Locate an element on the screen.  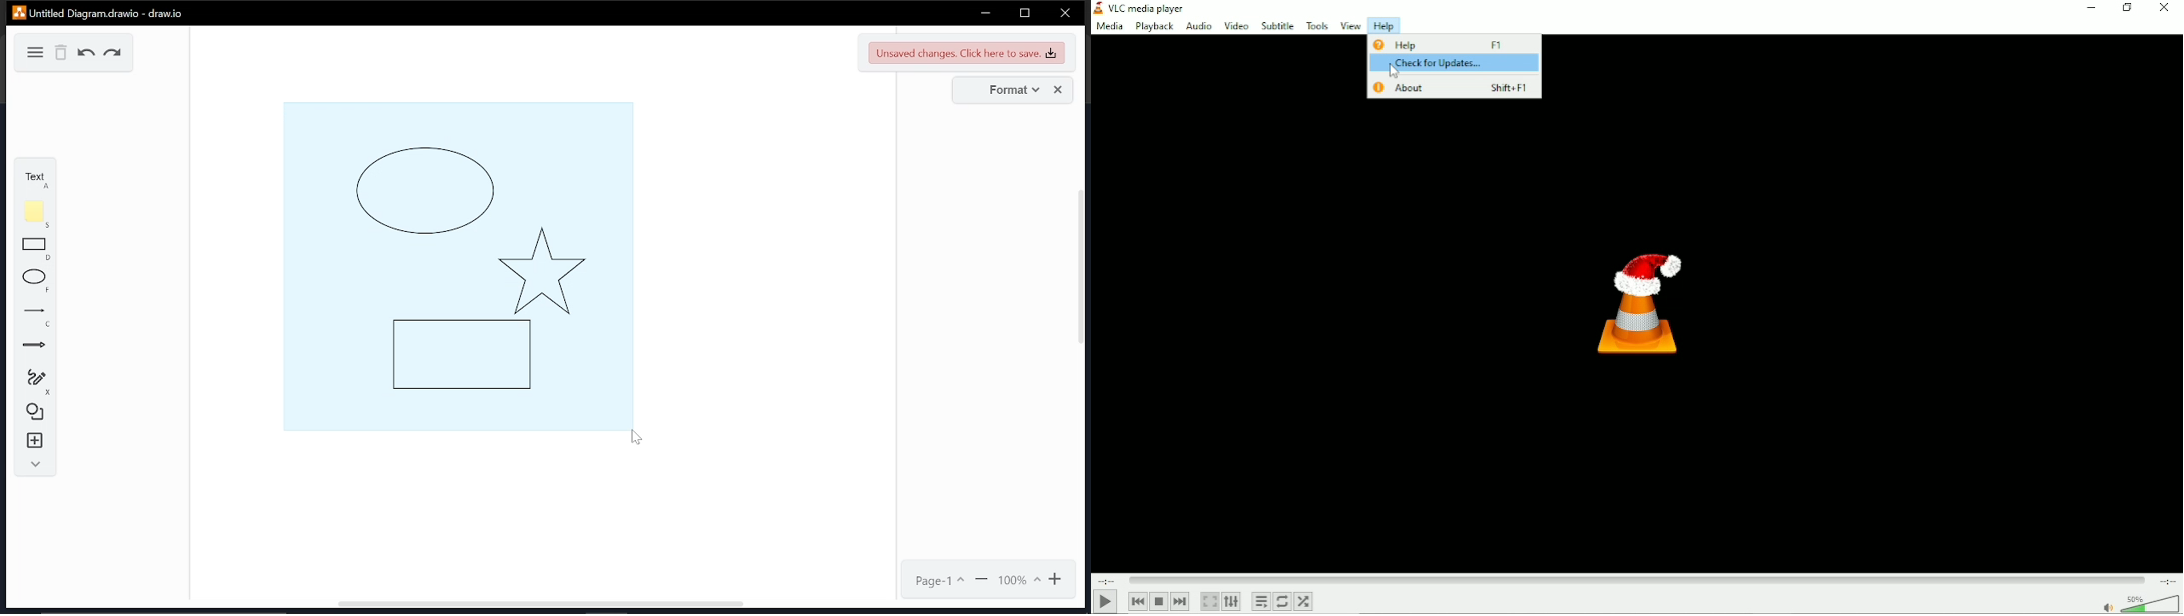
Play is located at coordinates (1106, 602).